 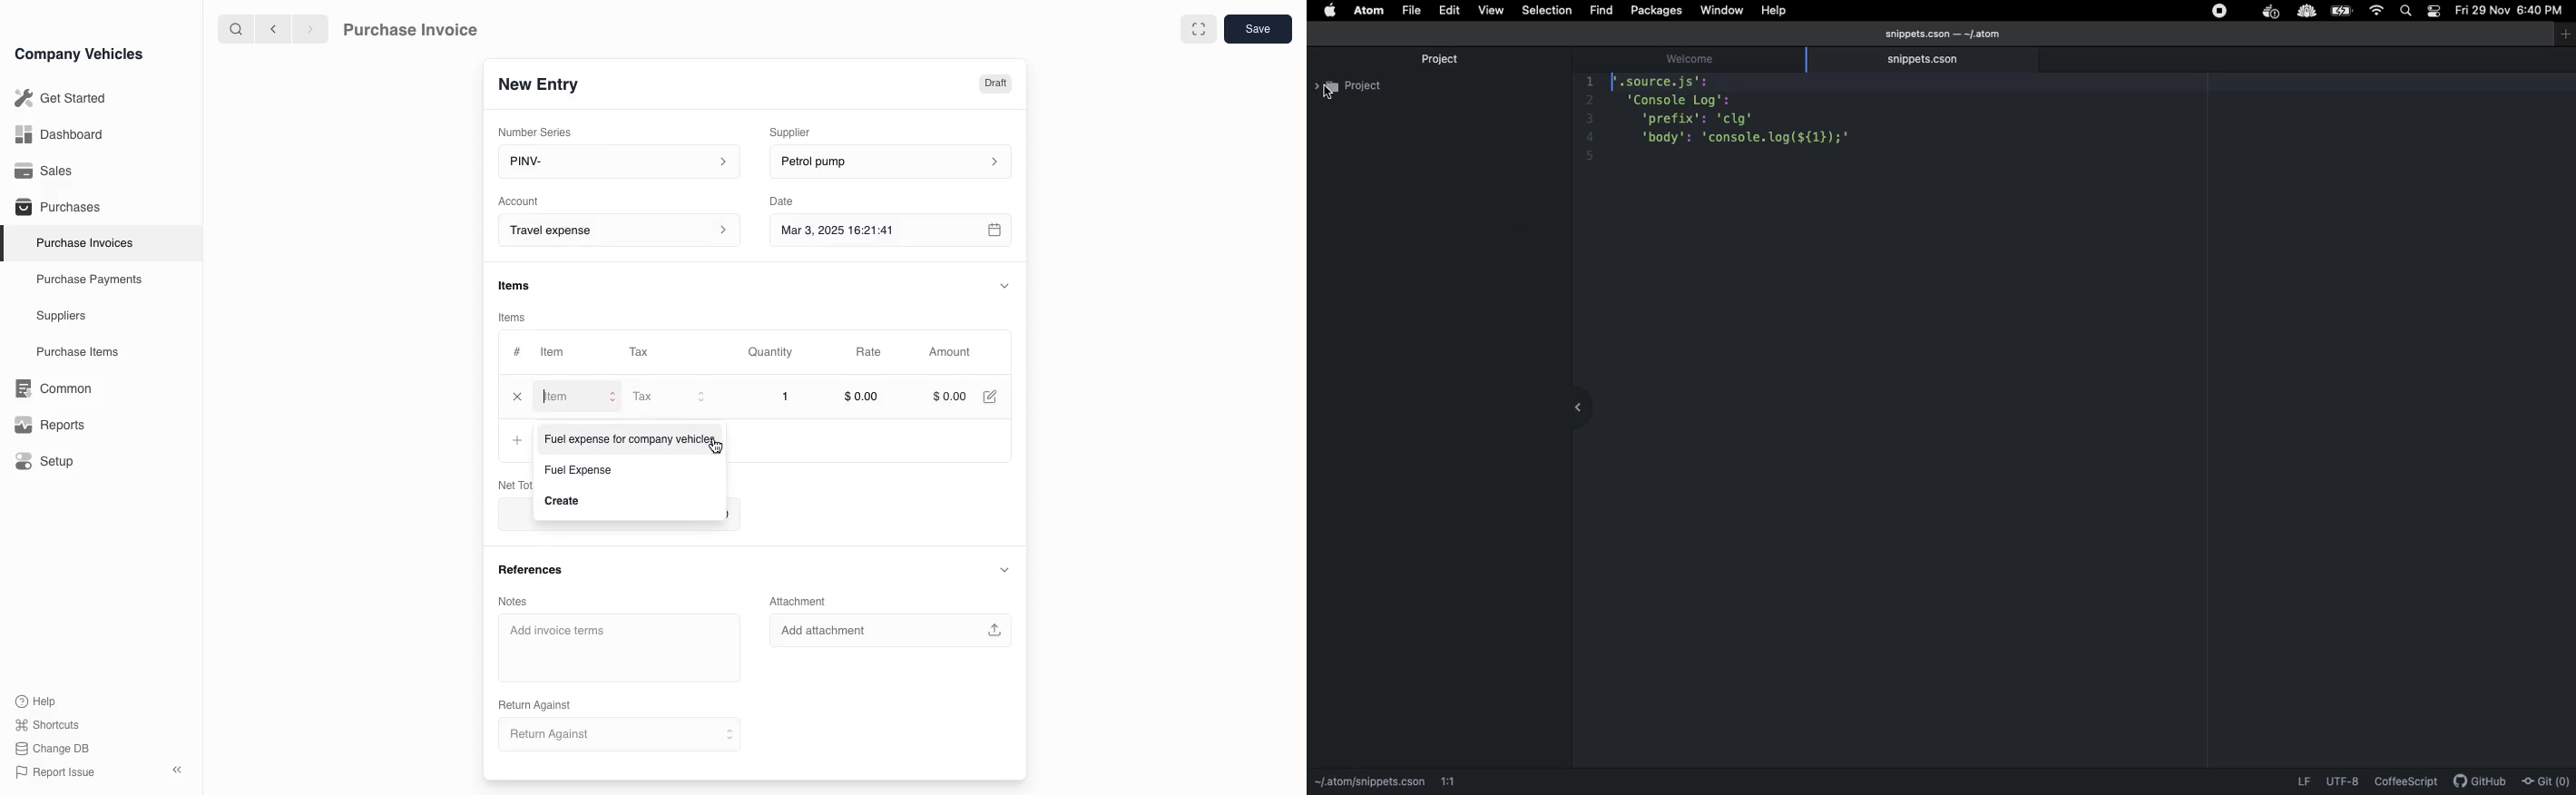 What do you see at coordinates (48, 726) in the screenshot?
I see `Shortcuts` at bounding box center [48, 726].